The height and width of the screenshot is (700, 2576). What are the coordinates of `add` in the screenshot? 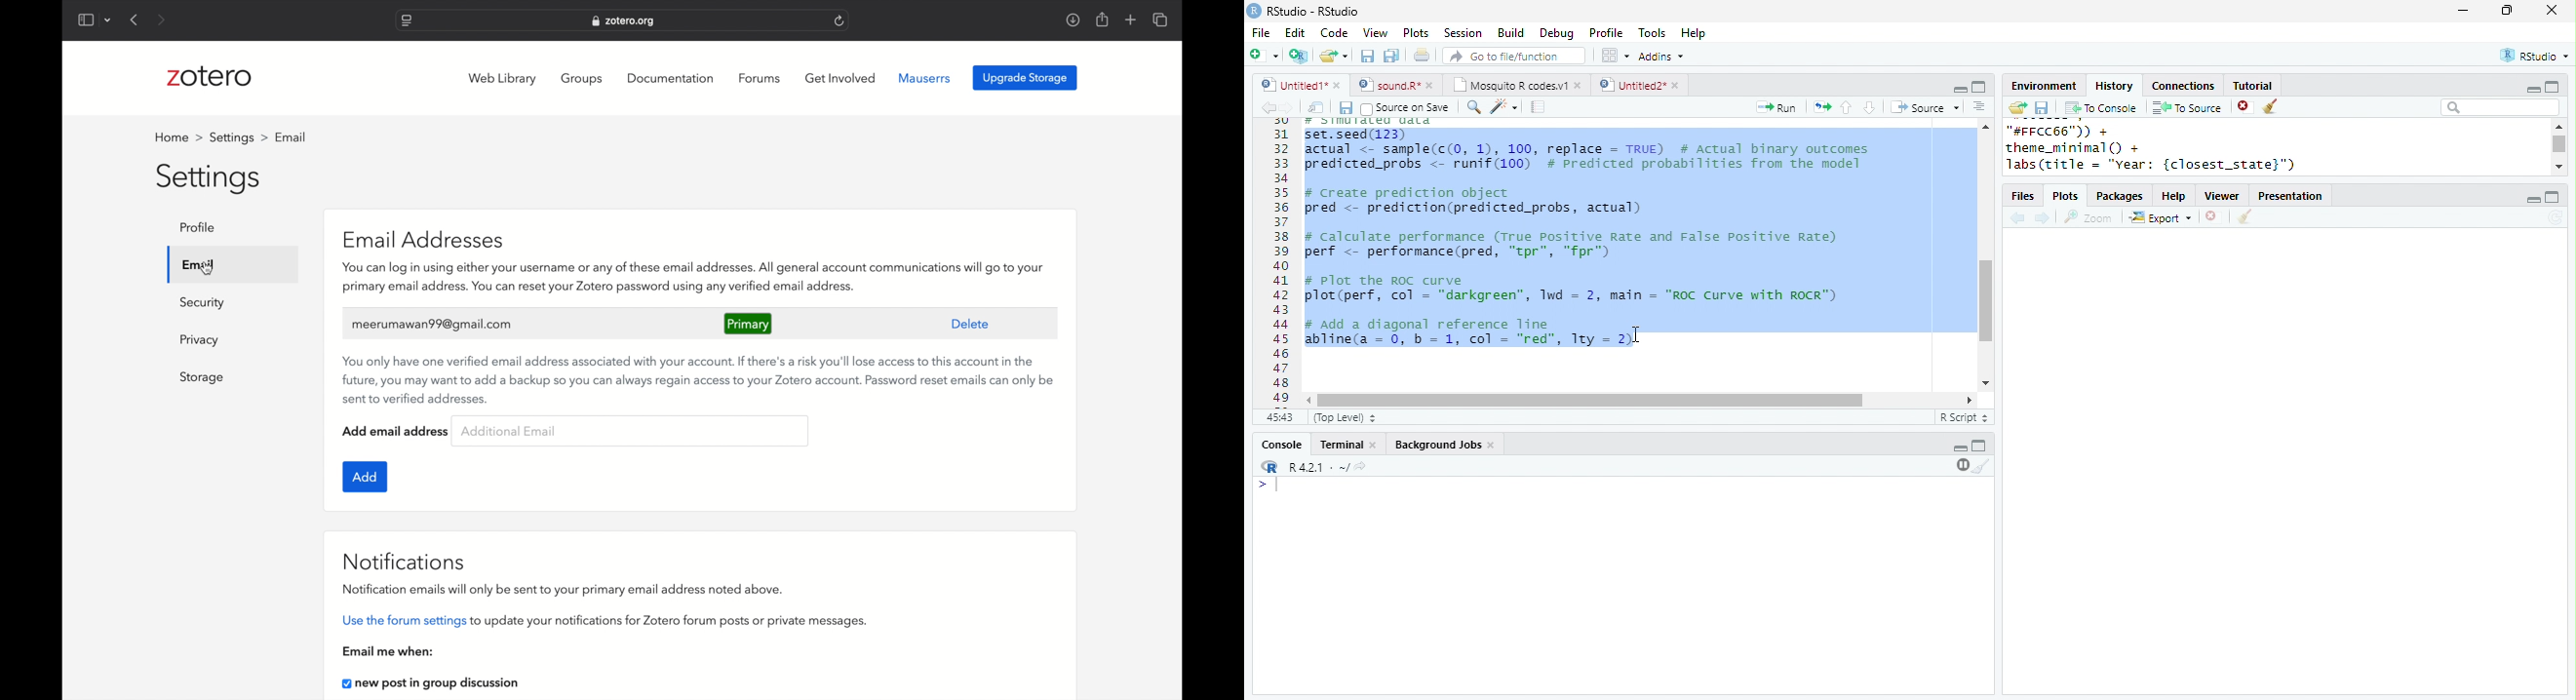 It's located at (366, 476).